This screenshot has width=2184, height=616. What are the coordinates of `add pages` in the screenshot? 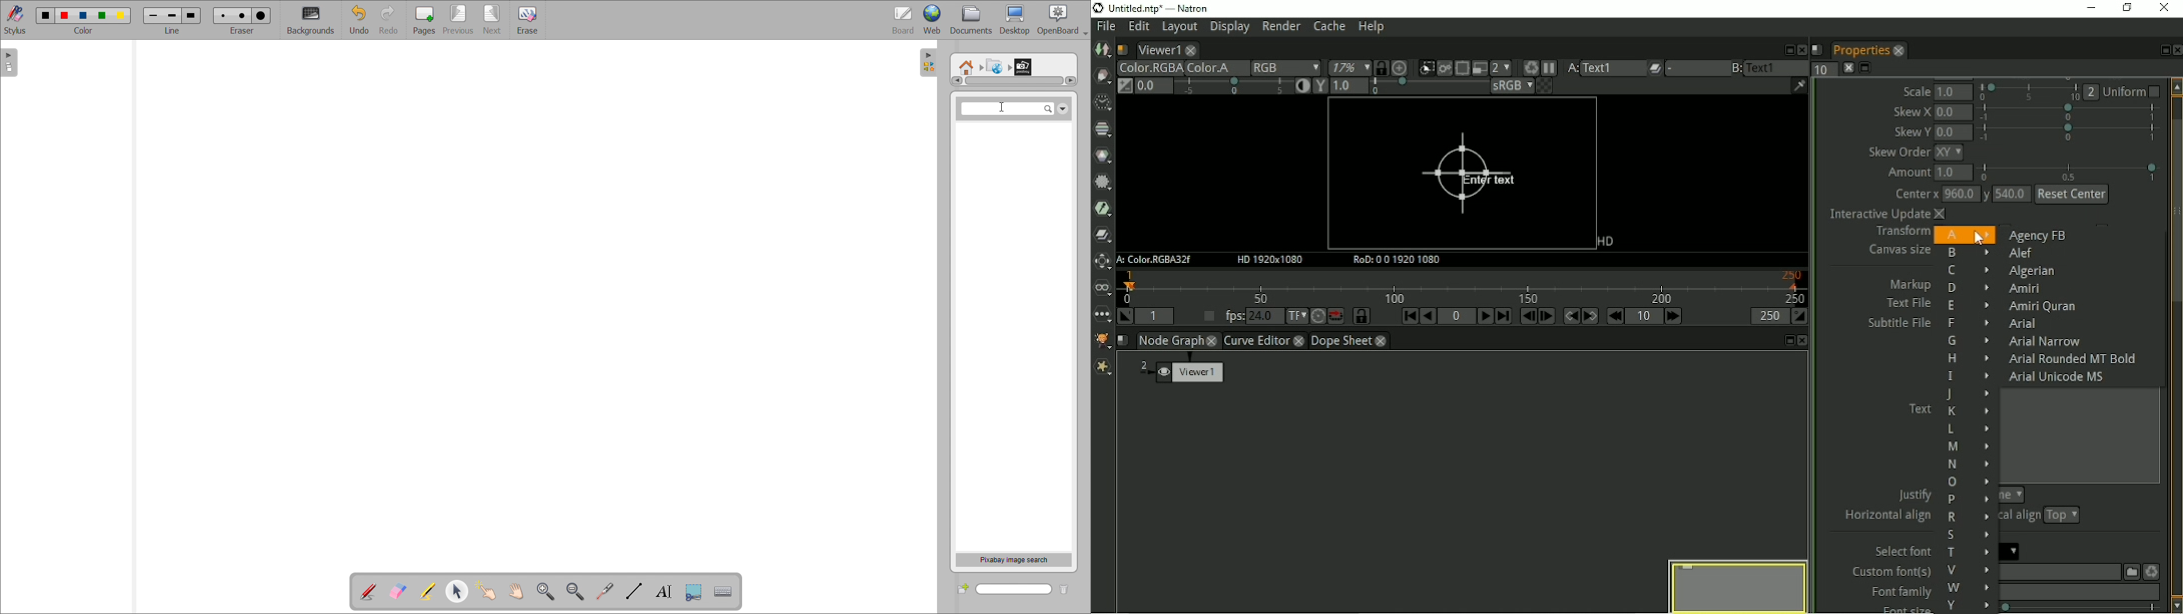 It's located at (424, 19).